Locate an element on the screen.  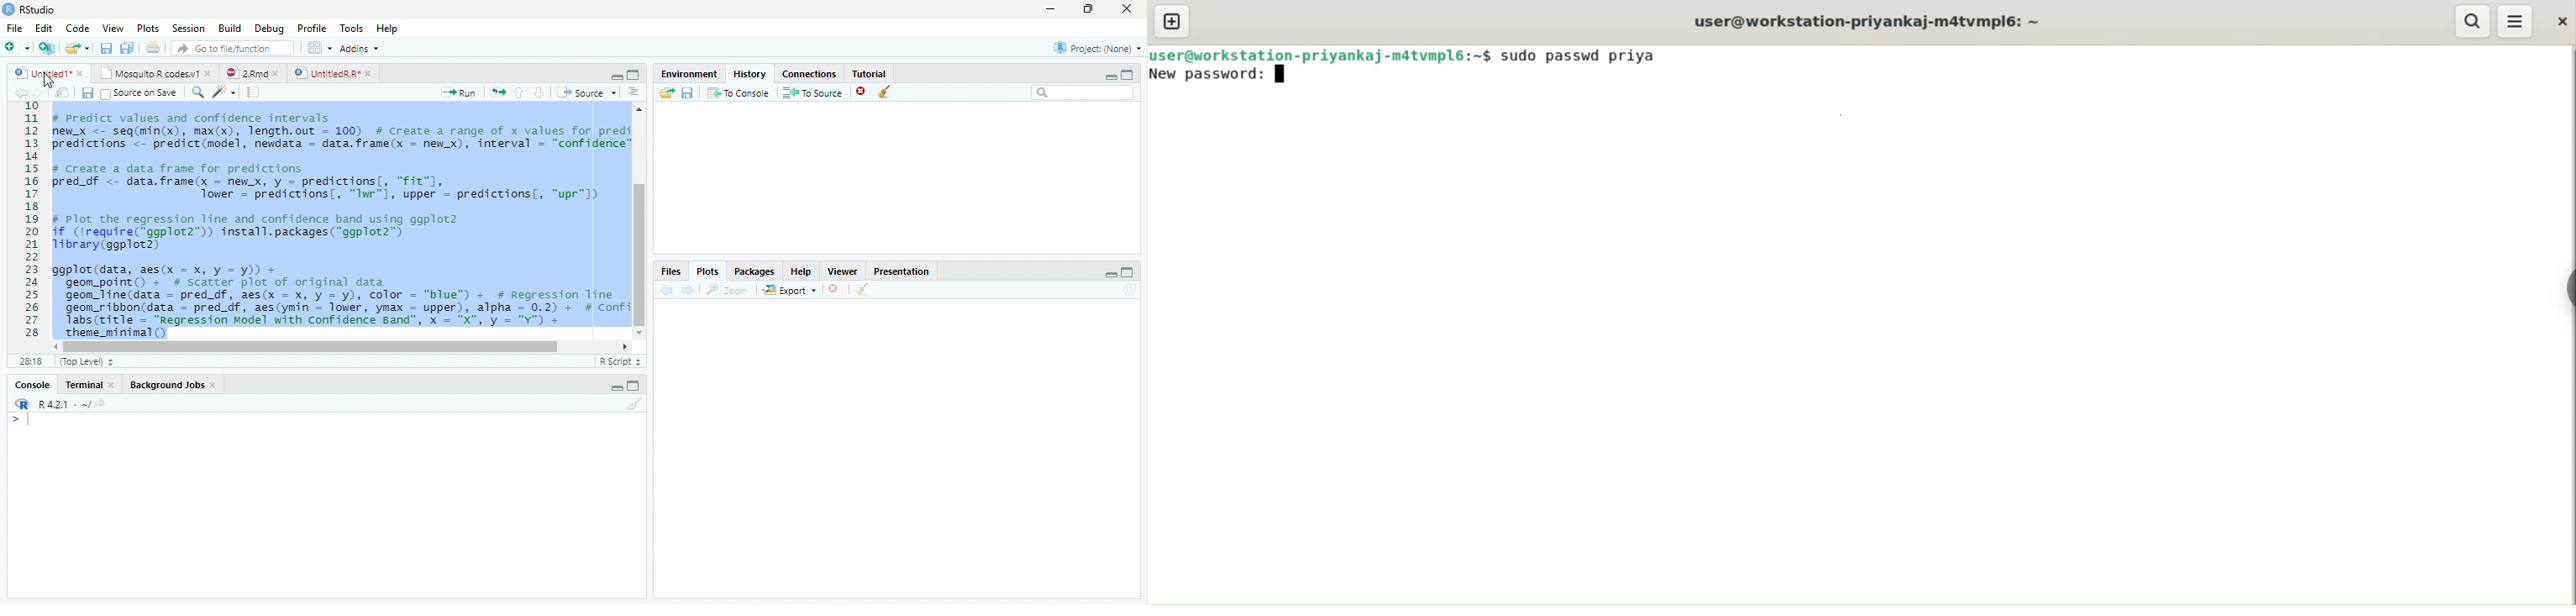
1:1 is located at coordinates (27, 364).